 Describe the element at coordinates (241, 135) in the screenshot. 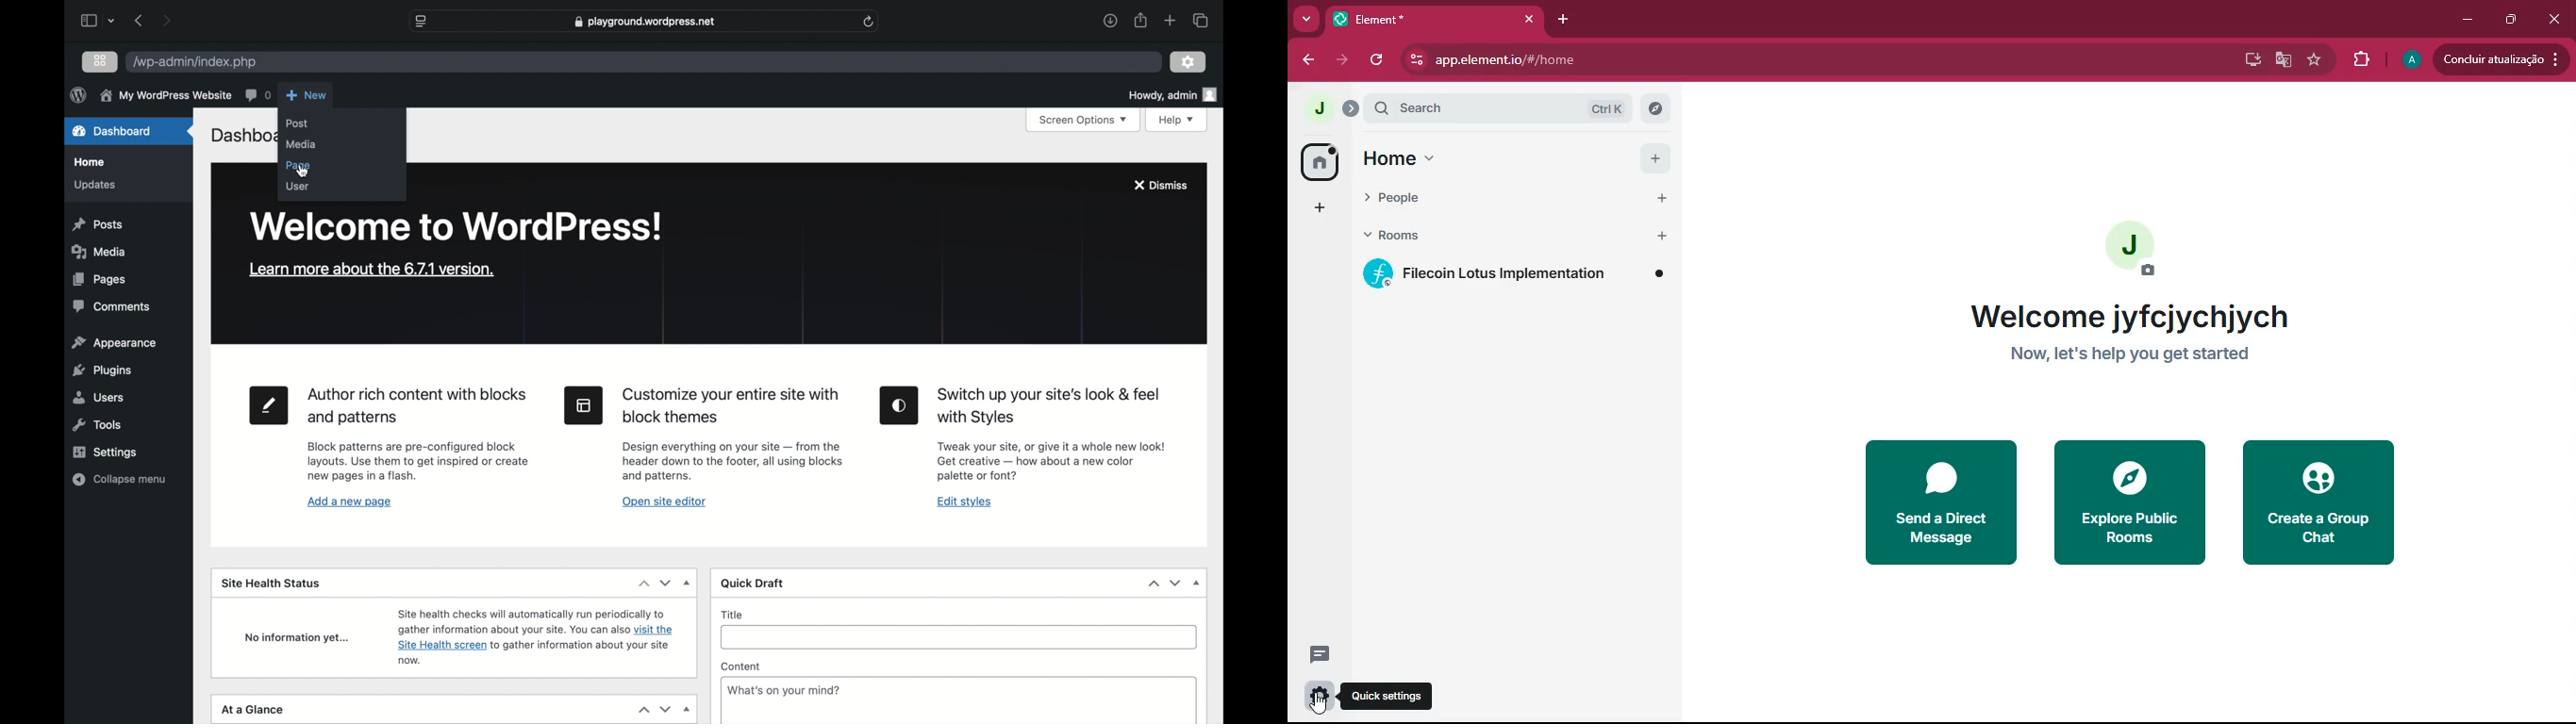

I see `obscure text` at that location.